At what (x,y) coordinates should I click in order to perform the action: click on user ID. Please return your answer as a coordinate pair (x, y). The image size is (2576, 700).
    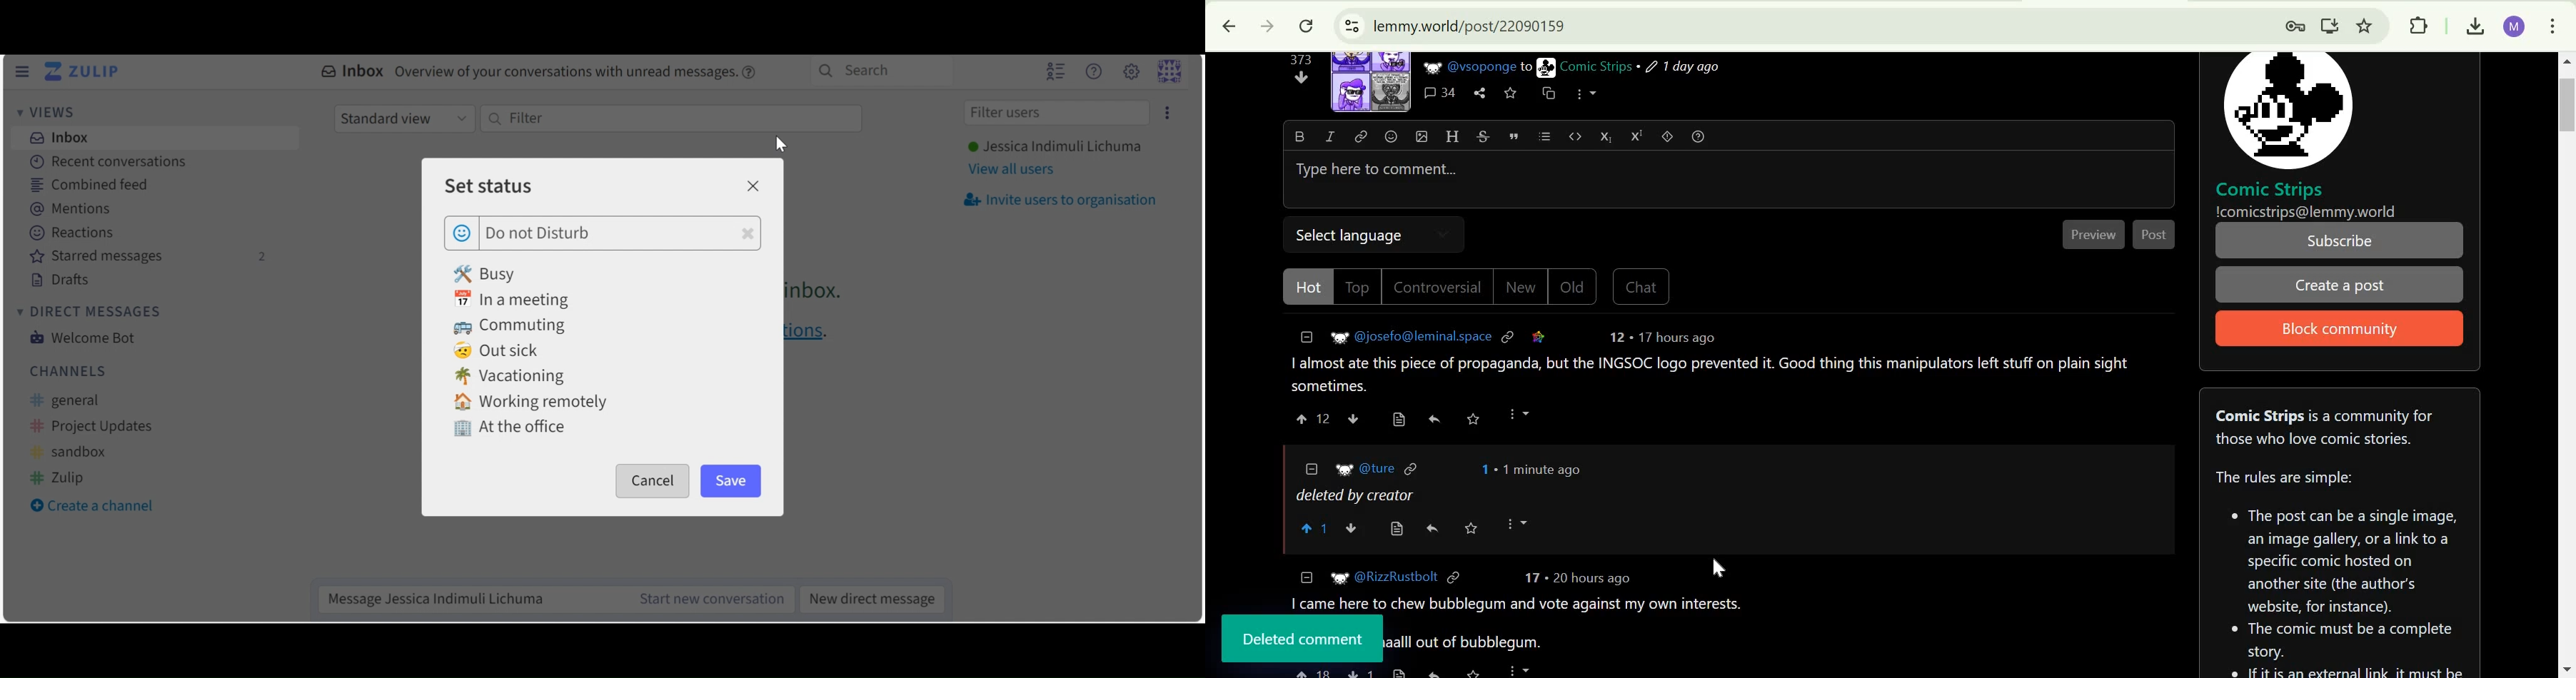
    Looking at the image, I should click on (1379, 468).